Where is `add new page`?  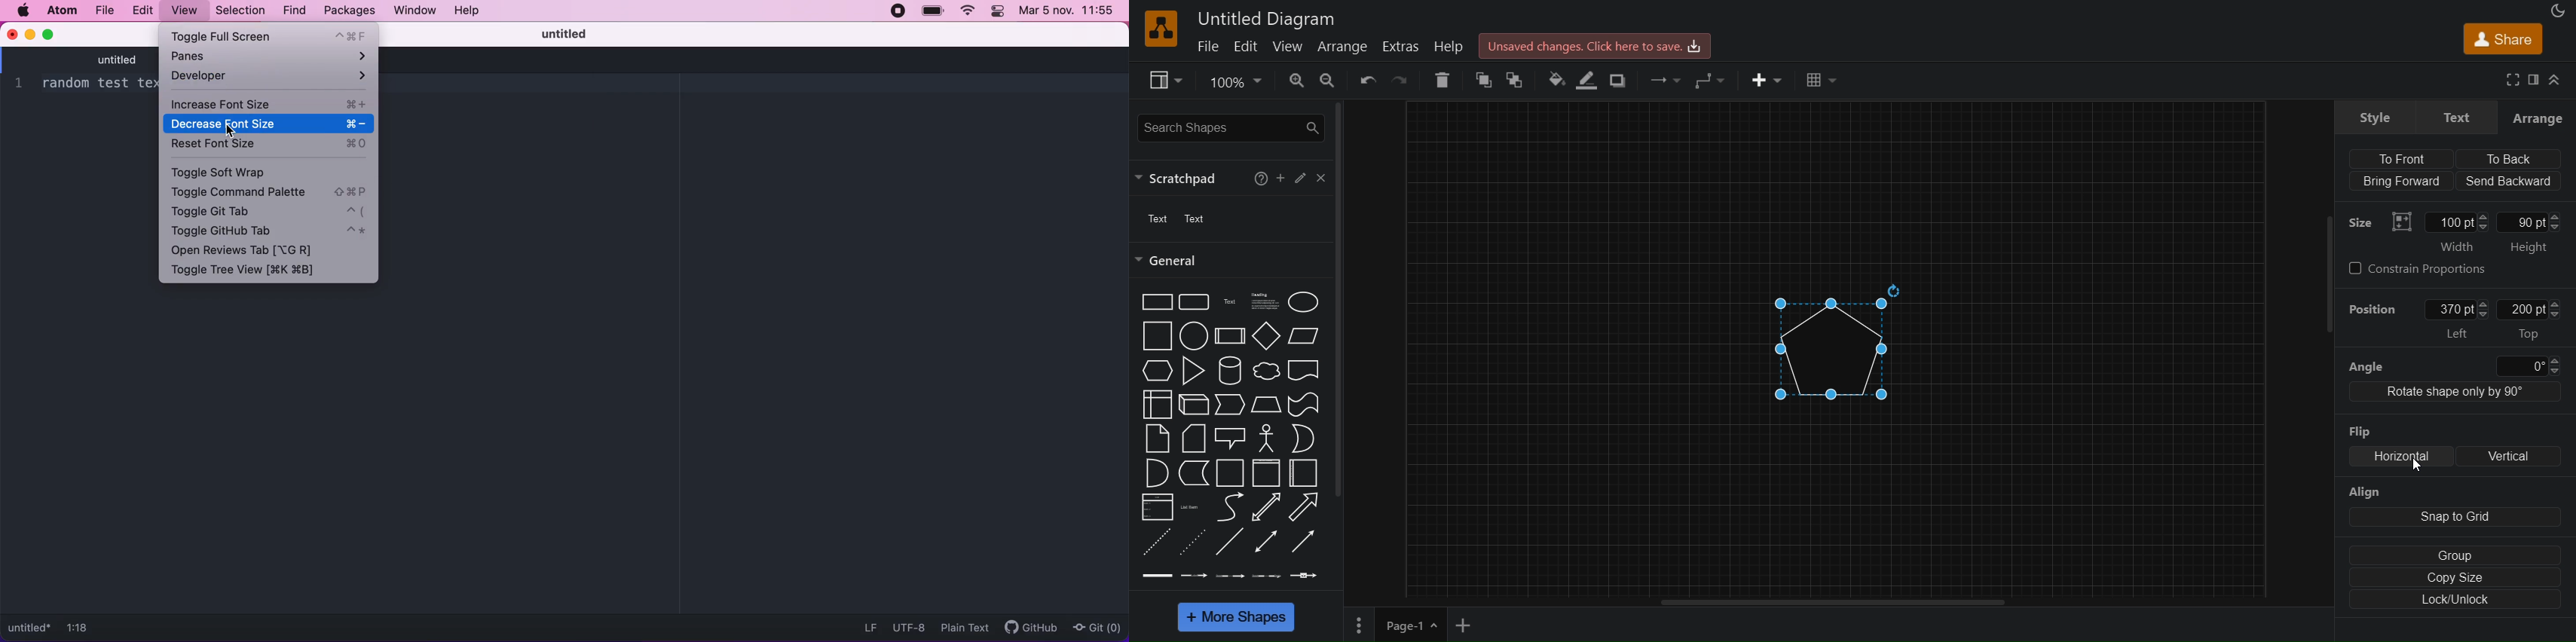
add new page is located at coordinates (1464, 625).